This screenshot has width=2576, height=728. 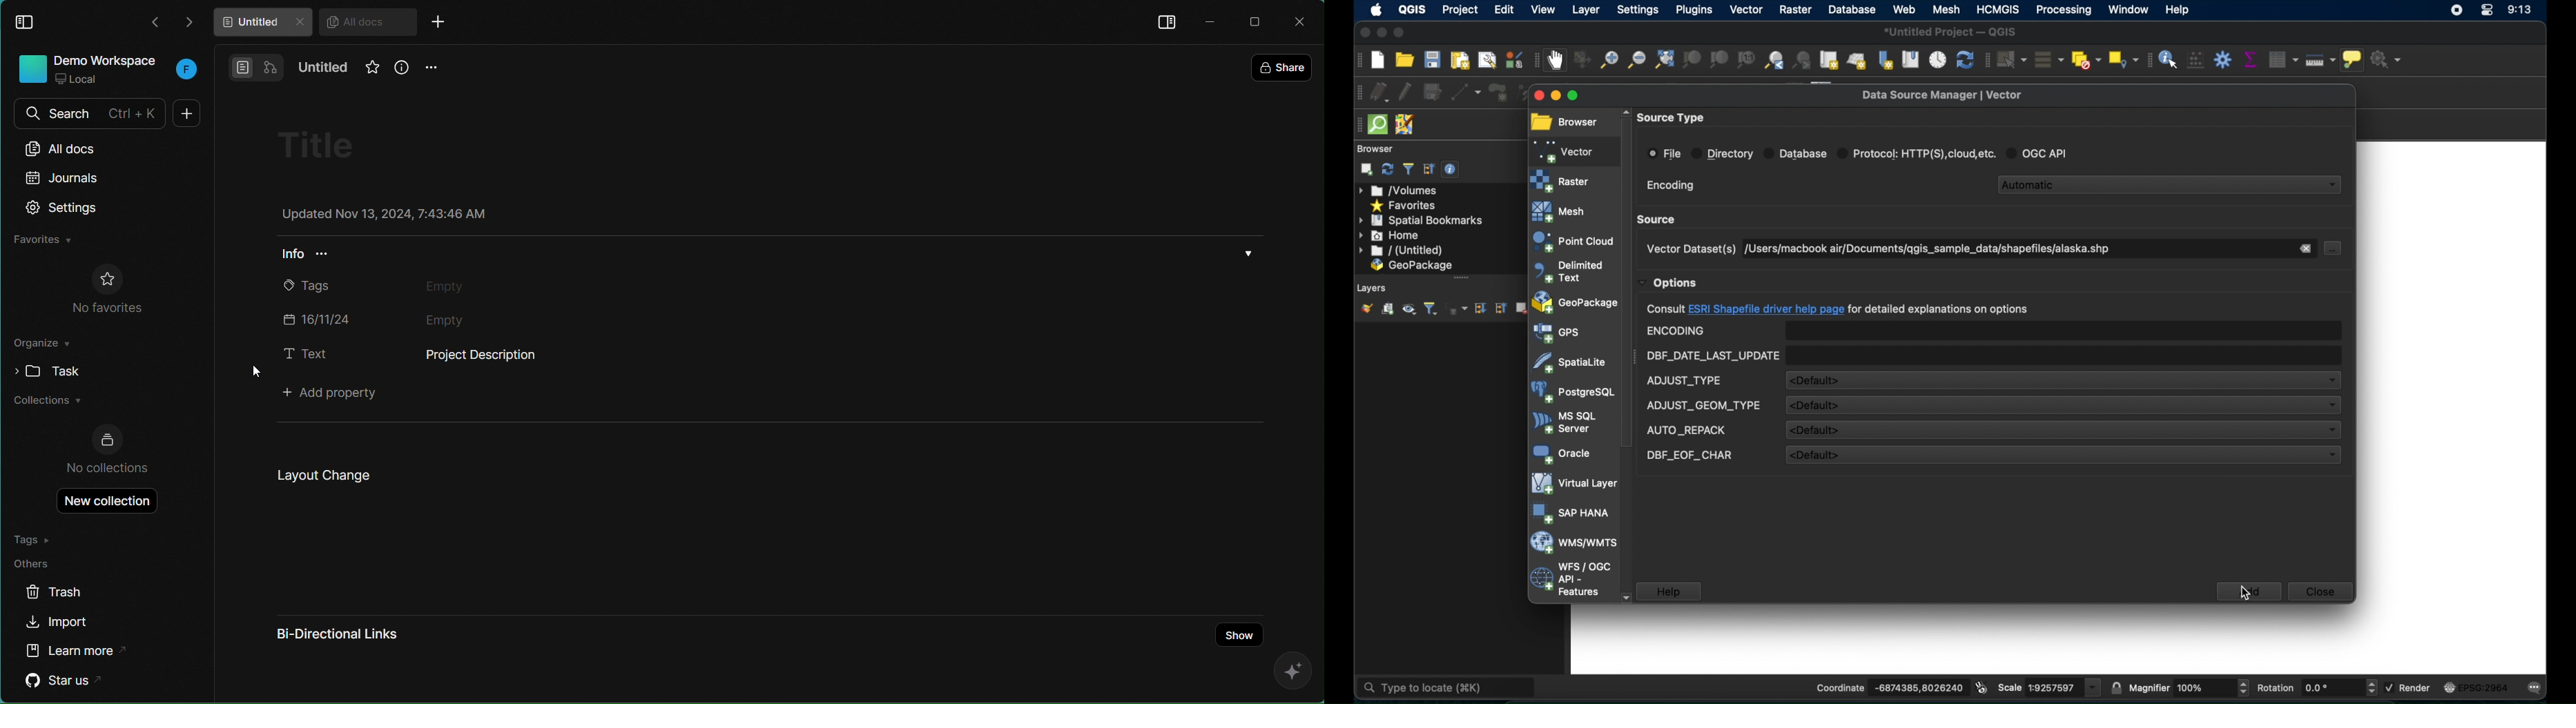 What do you see at coordinates (37, 538) in the screenshot?
I see `Tags »` at bounding box center [37, 538].